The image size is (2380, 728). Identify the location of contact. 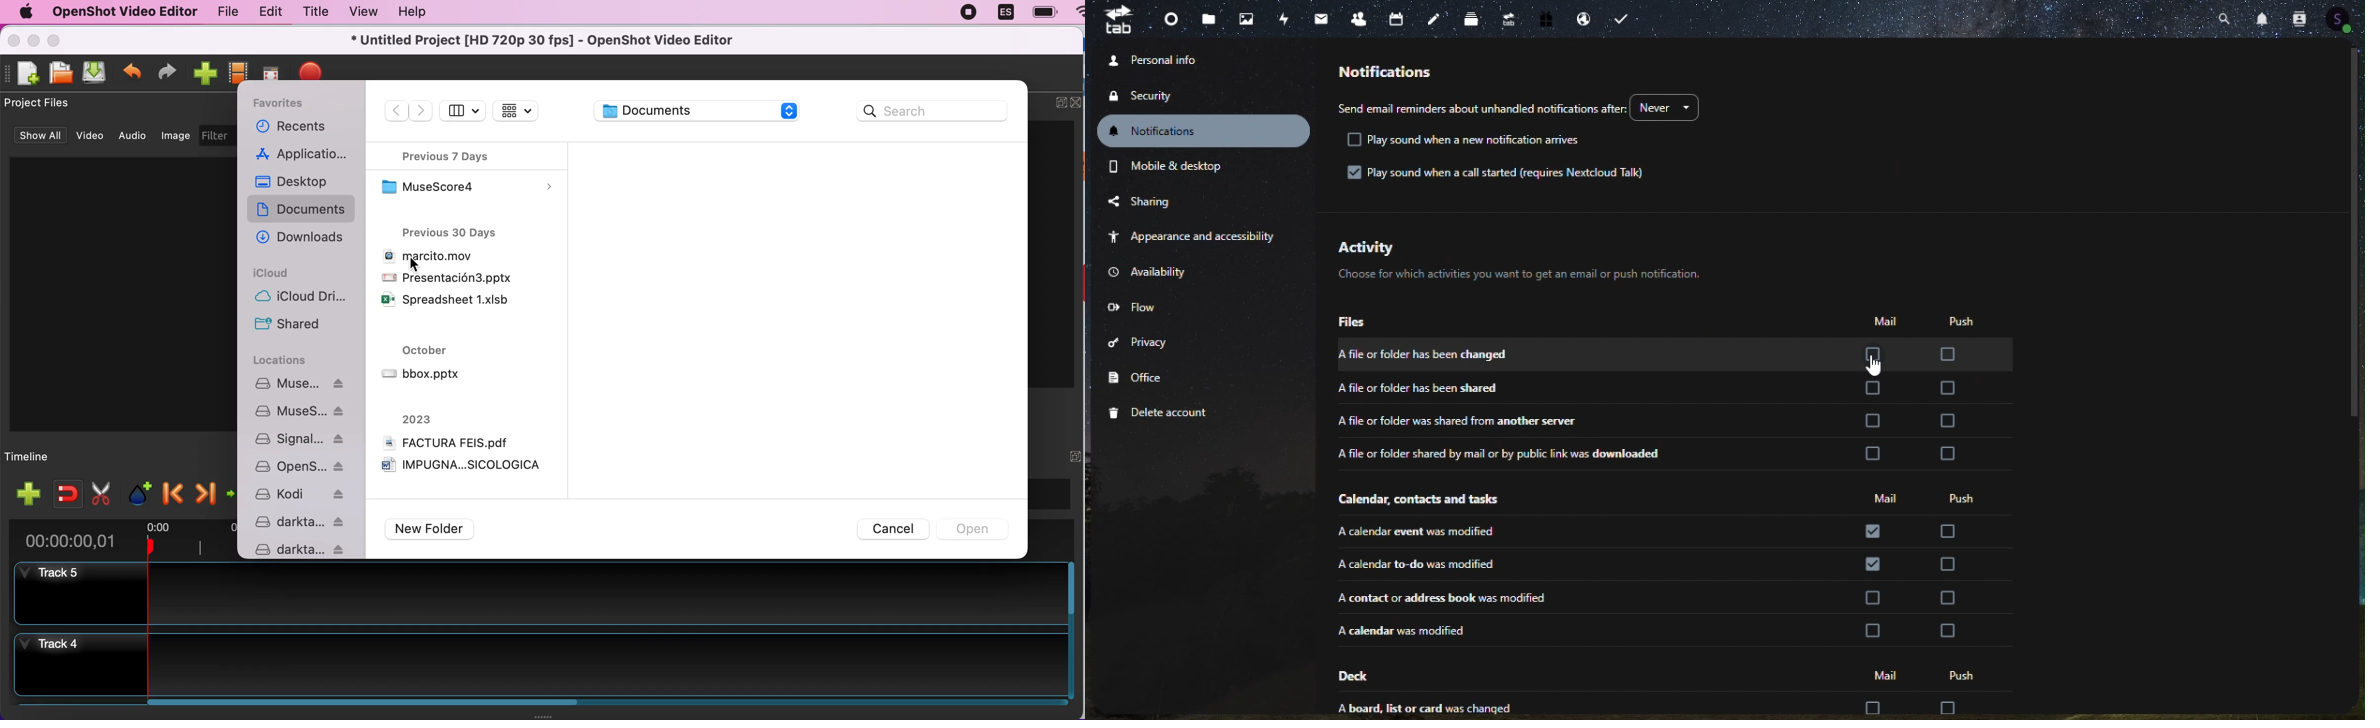
(2300, 19).